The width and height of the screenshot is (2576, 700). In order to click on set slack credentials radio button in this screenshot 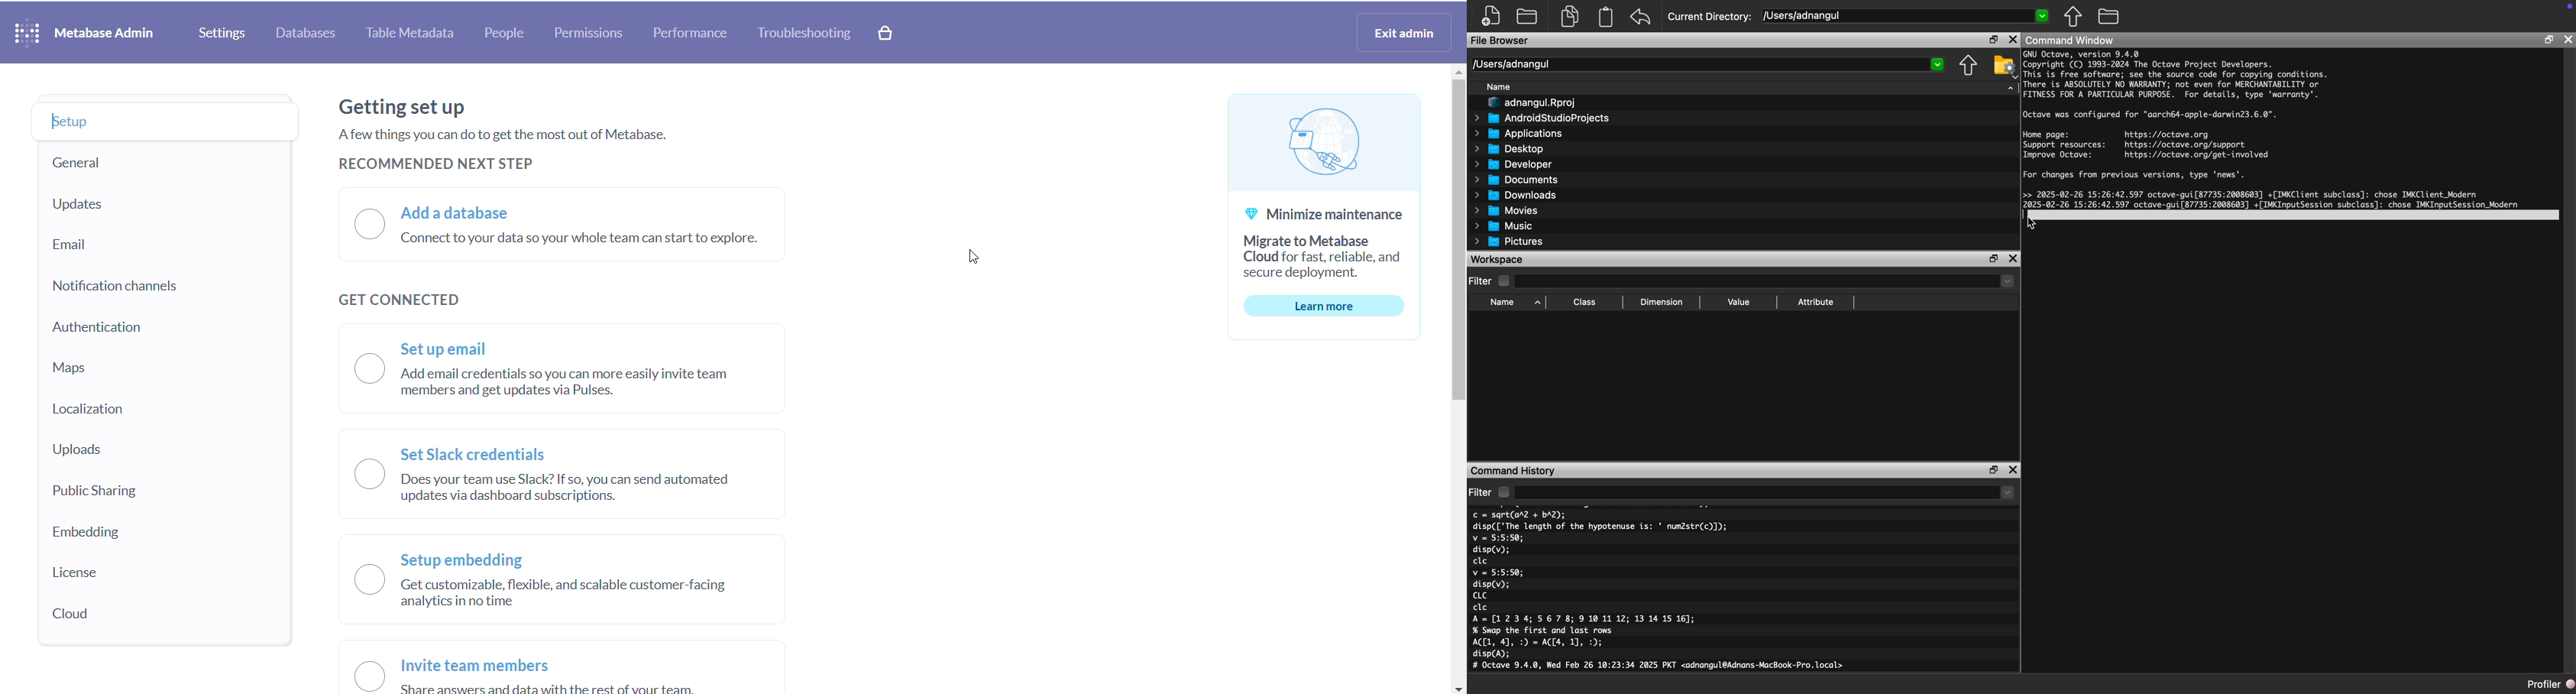, I will do `click(354, 475)`.